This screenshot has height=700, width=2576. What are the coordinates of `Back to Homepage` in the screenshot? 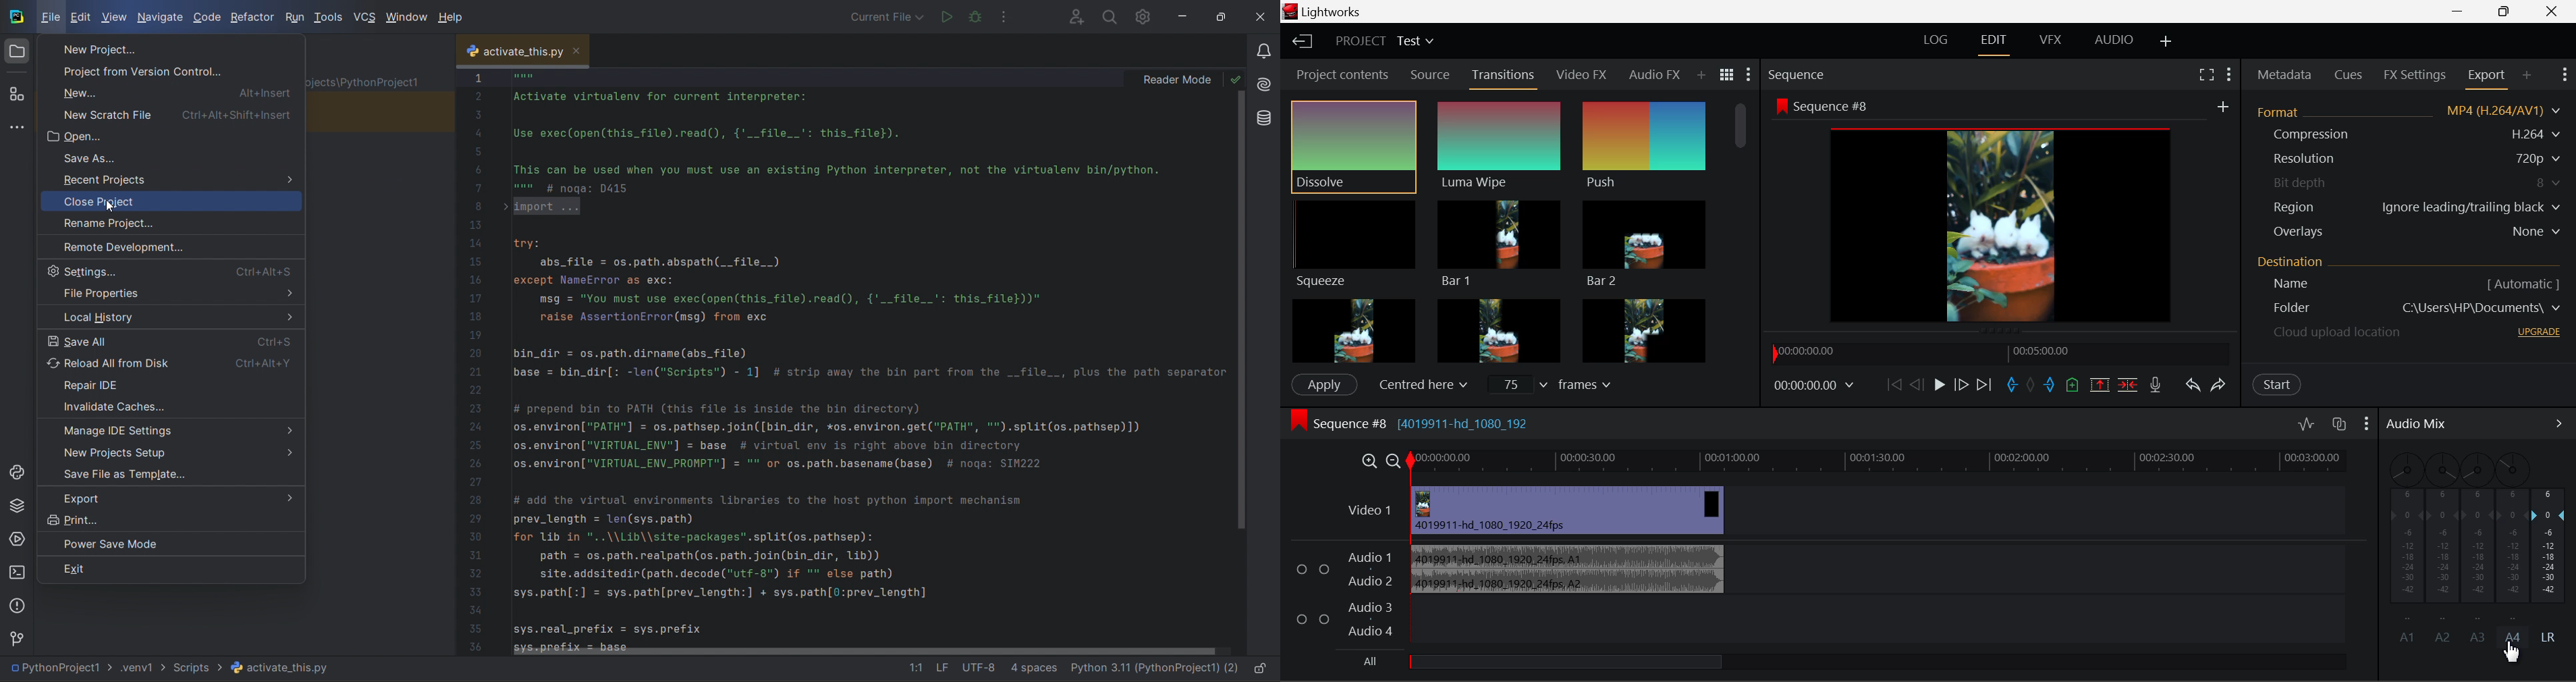 It's located at (1300, 41).